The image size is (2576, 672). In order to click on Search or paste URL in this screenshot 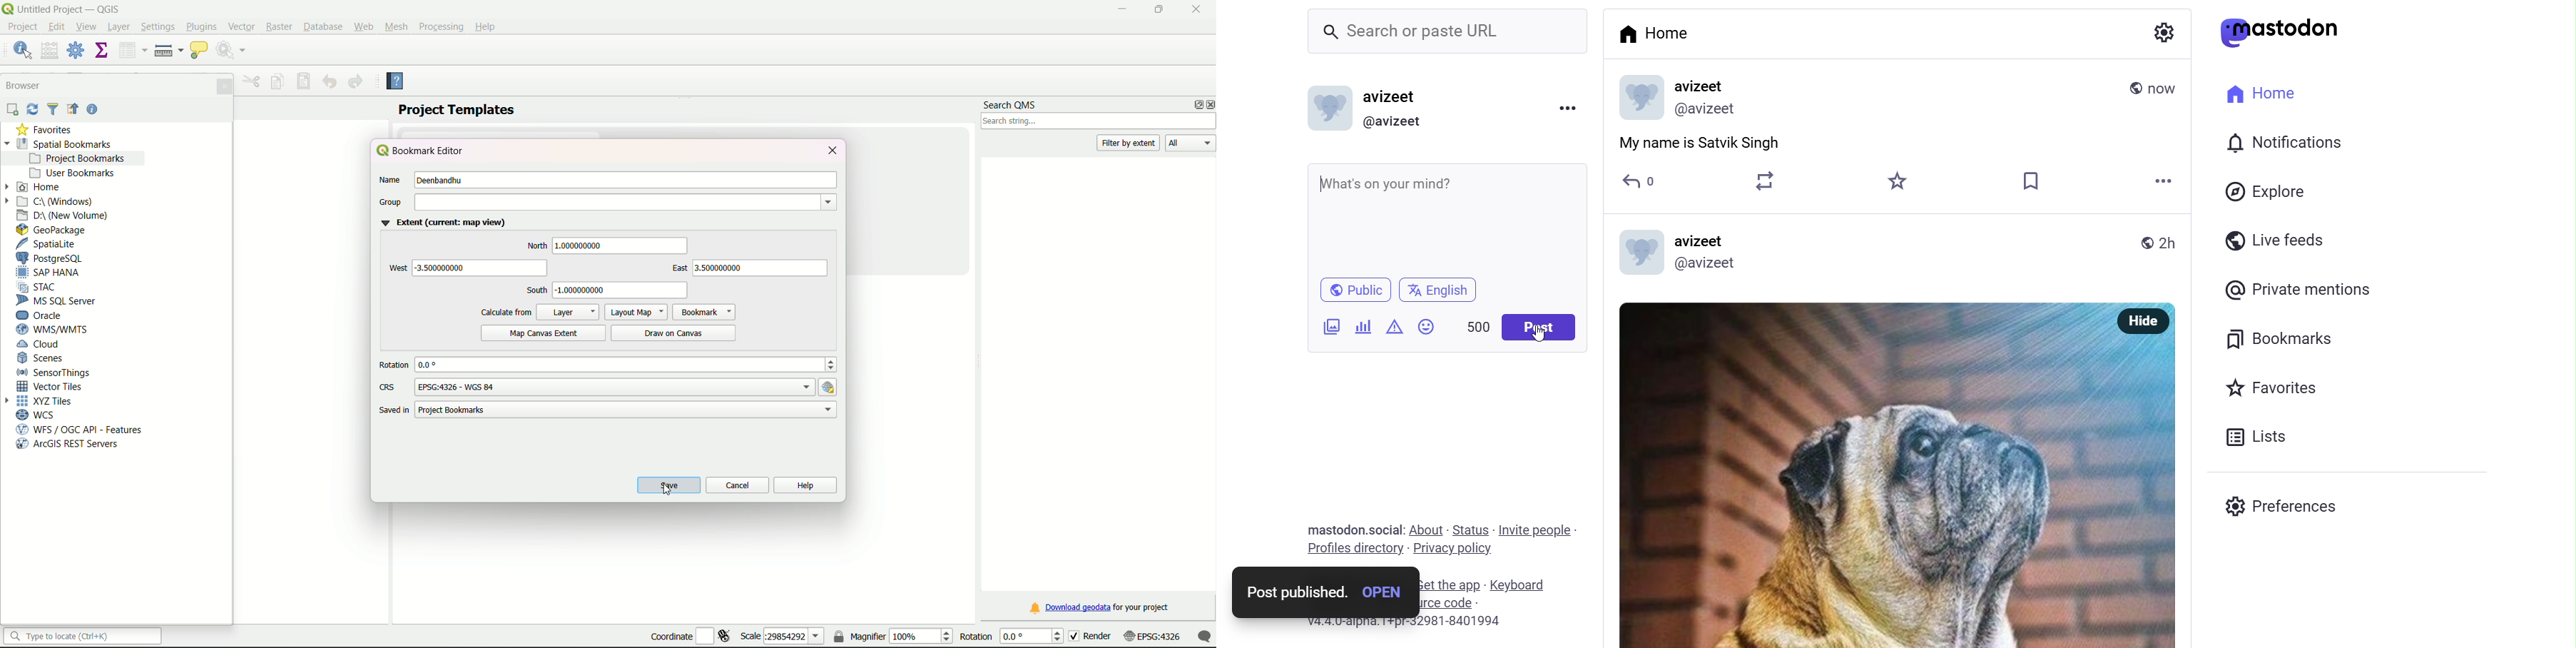, I will do `click(1419, 34)`.